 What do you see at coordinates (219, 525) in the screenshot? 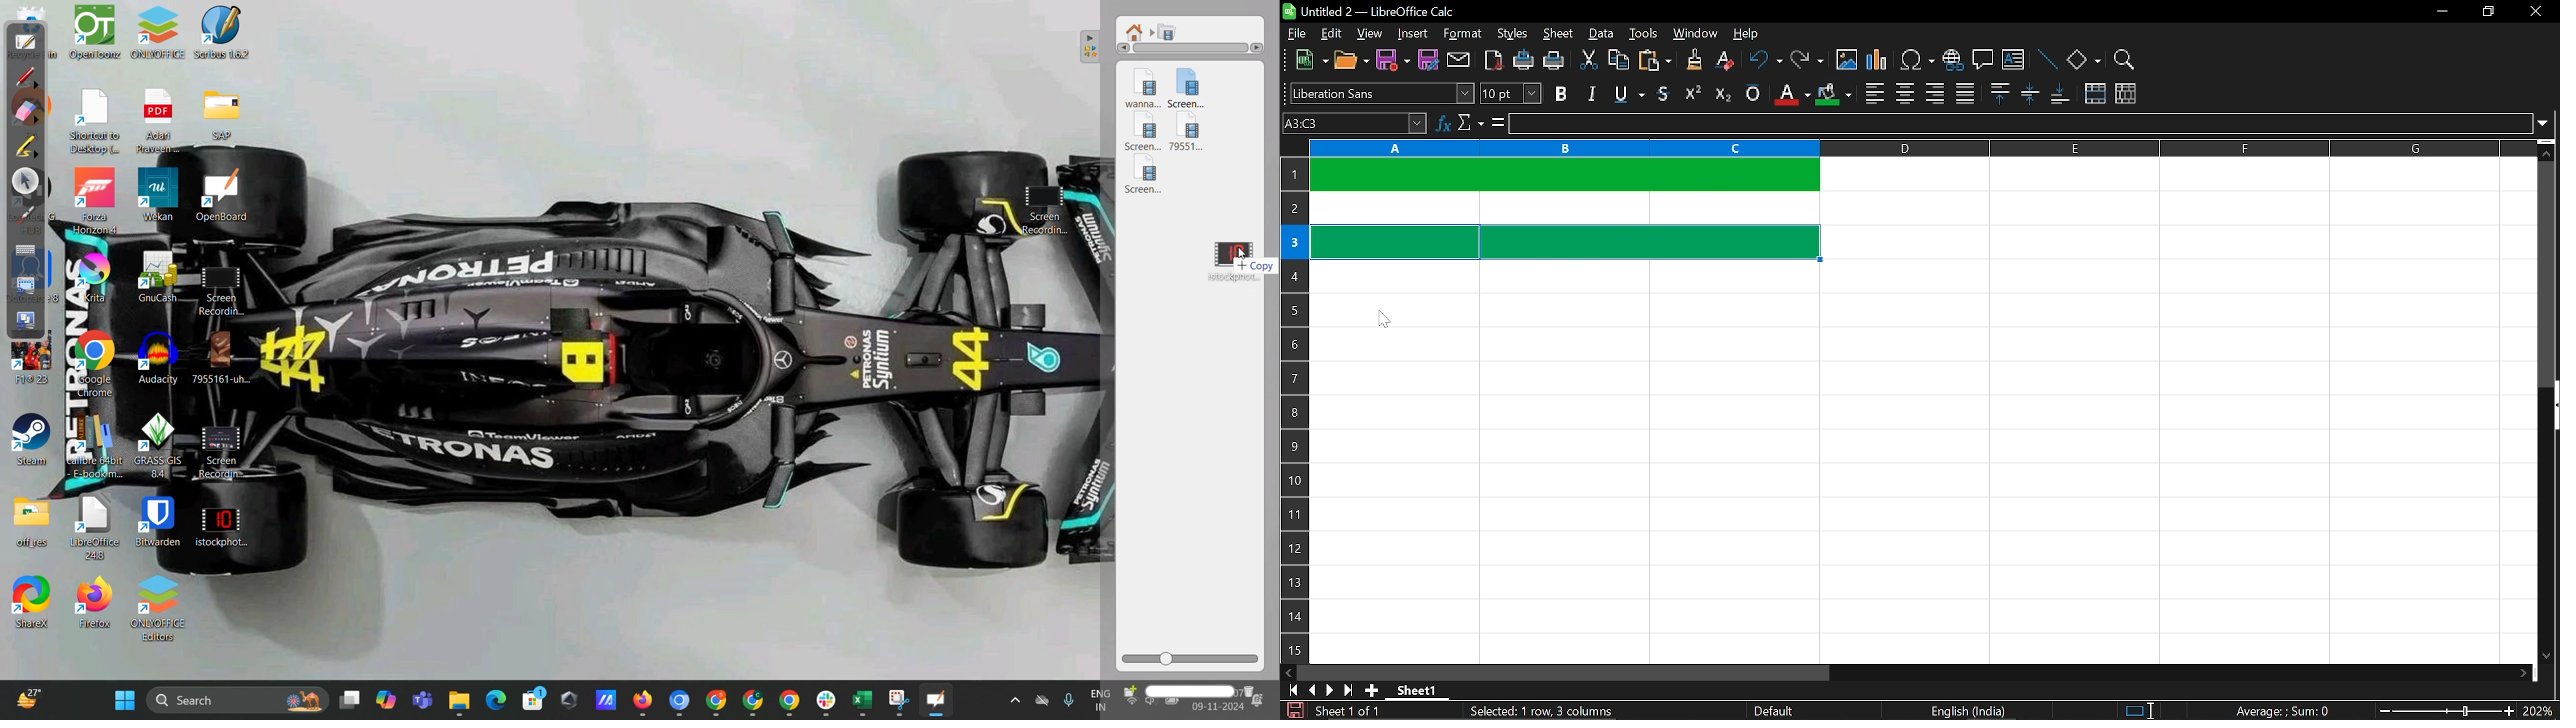
I see `istockphoto` at bounding box center [219, 525].